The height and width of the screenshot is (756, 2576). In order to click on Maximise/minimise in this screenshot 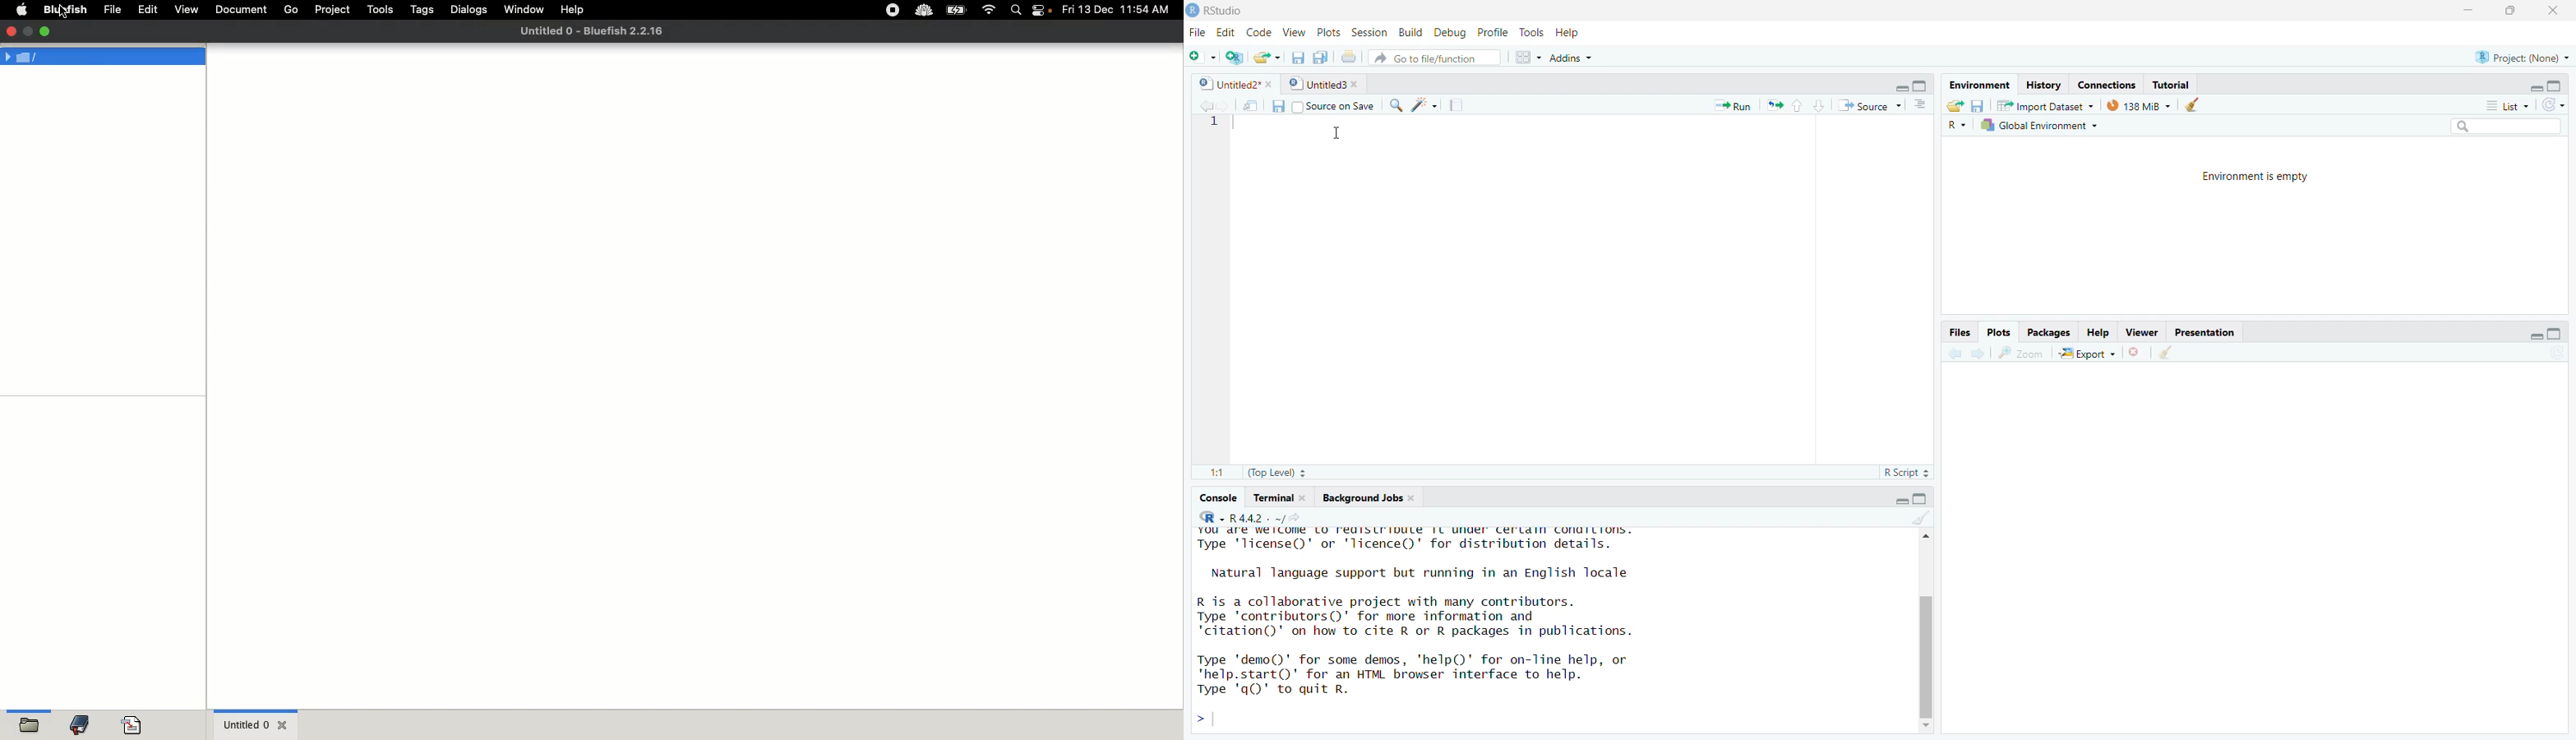, I will do `click(1901, 498)`.